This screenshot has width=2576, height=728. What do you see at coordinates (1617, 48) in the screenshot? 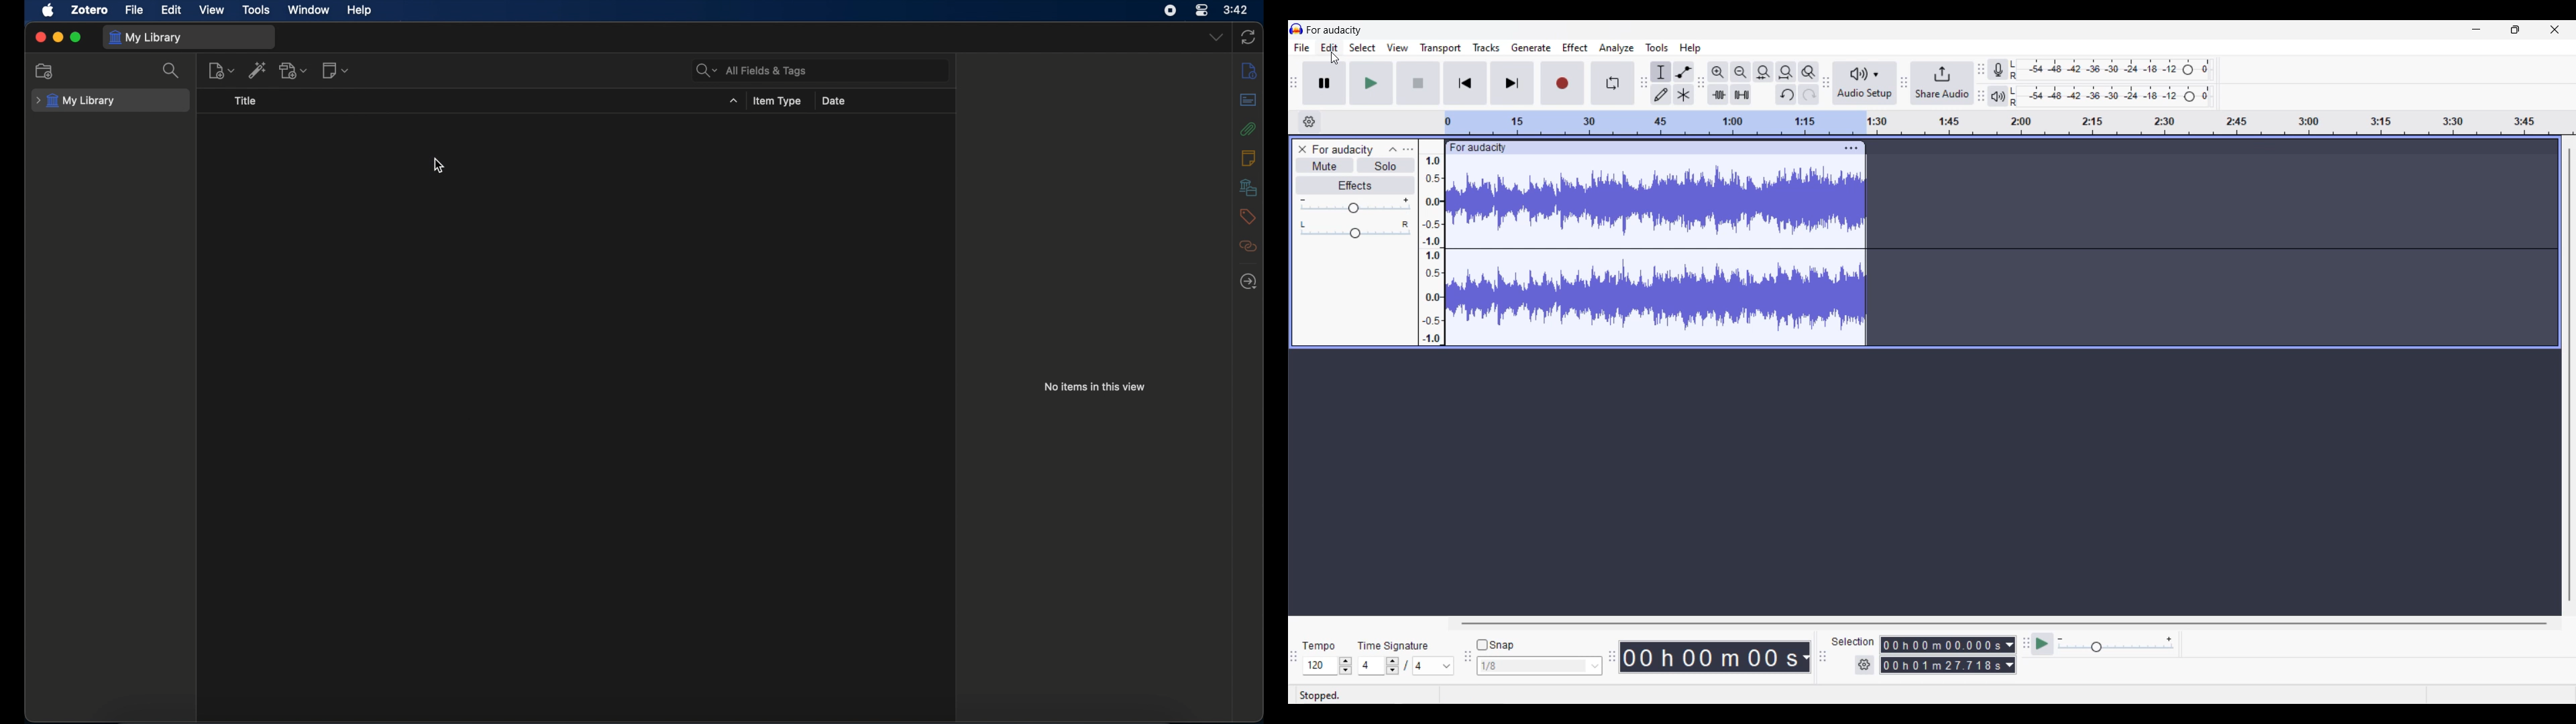
I see `Analyze menu` at bounding box center [1617, 48].